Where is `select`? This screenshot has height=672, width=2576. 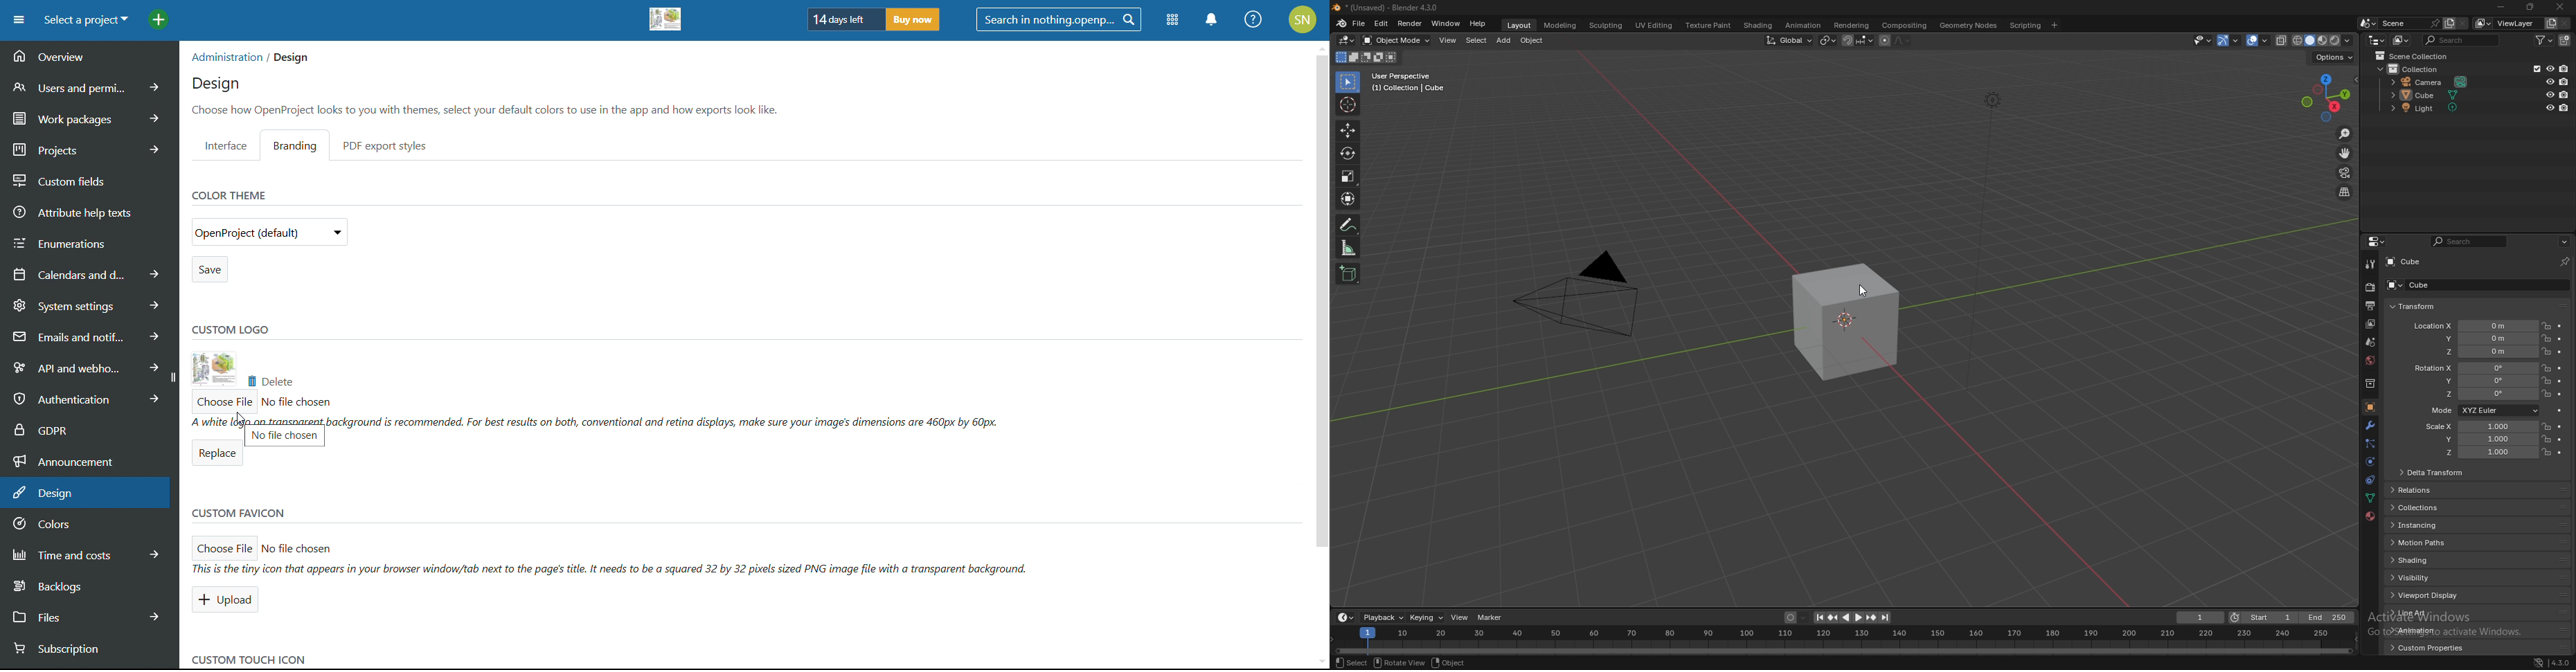 select is located at coordinates (1352, 663).